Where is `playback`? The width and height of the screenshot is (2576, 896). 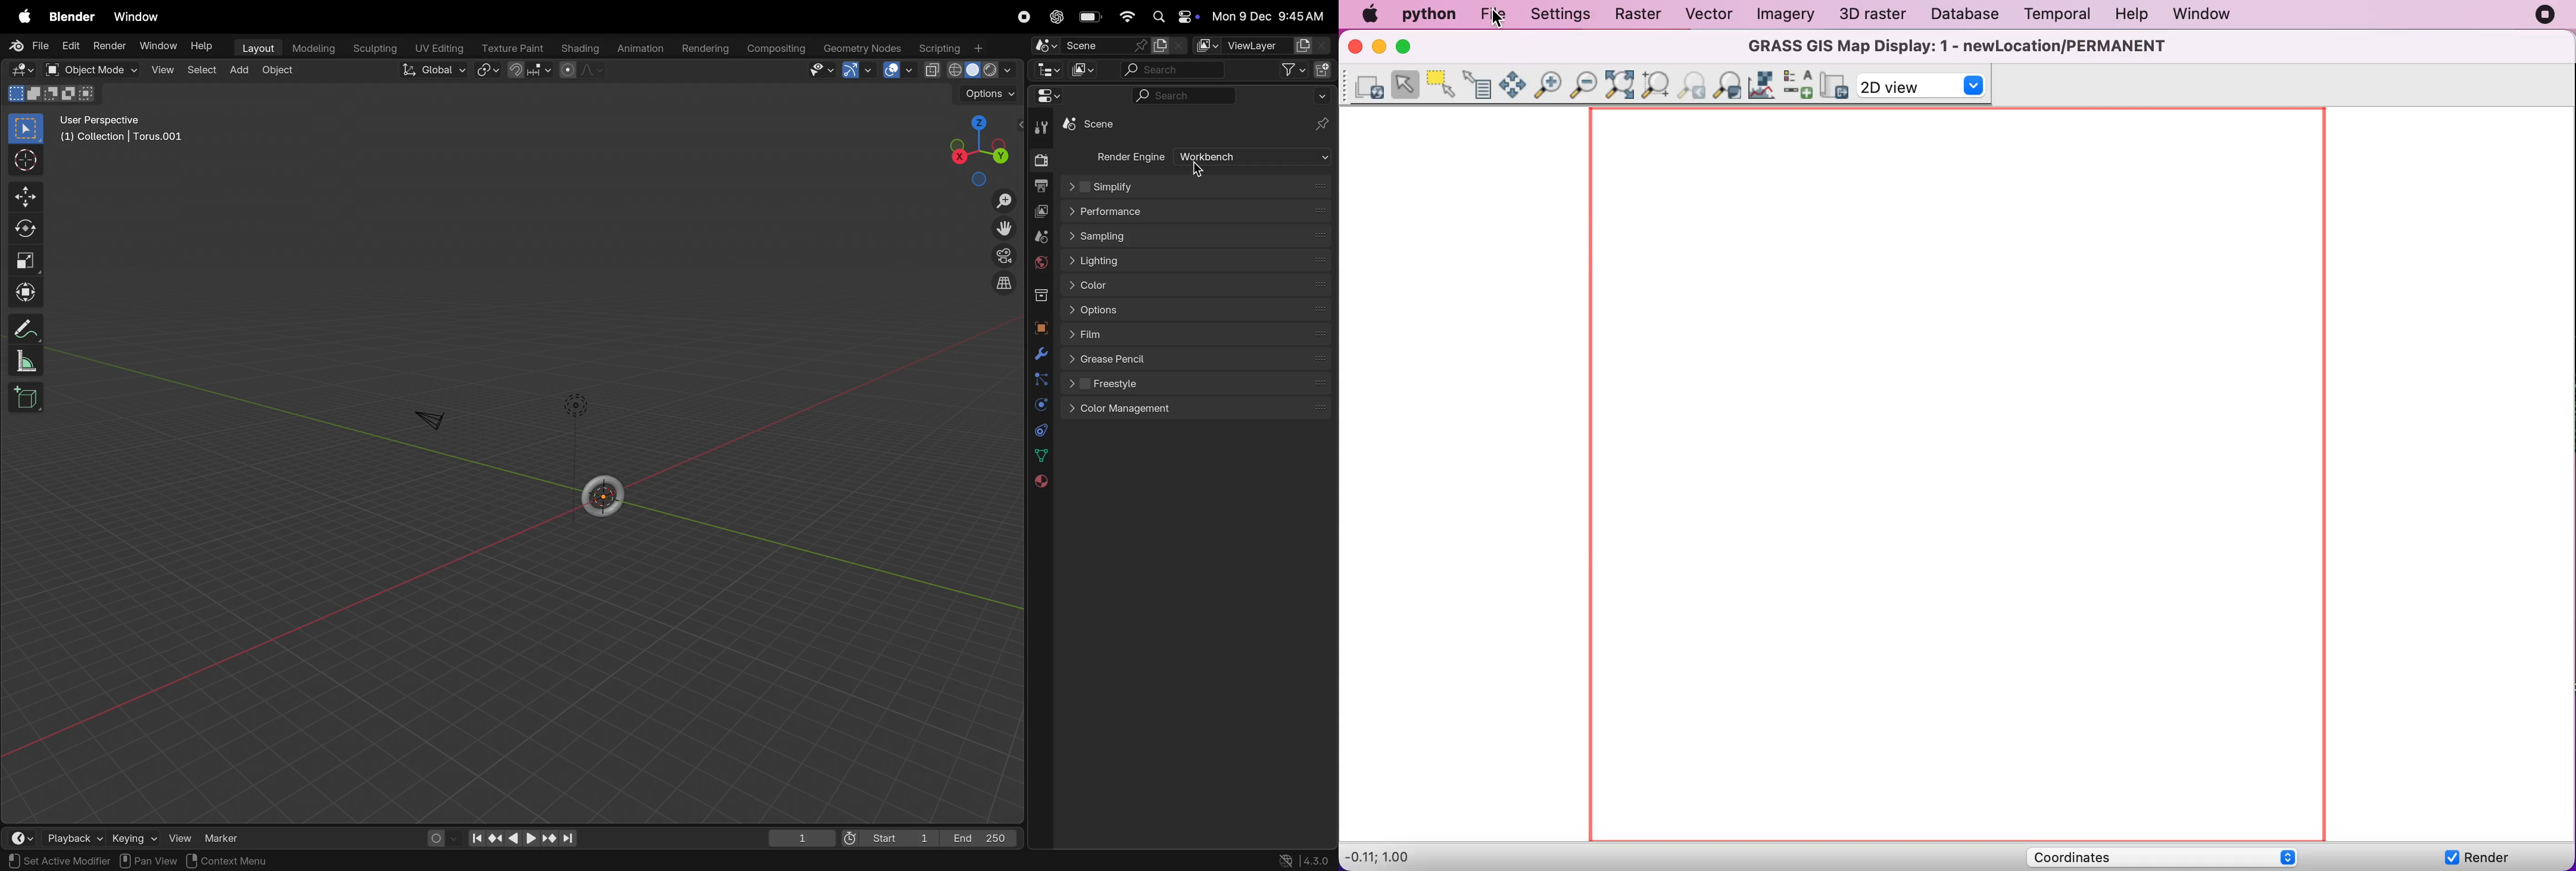
playback is located at coordinates (71, 837).